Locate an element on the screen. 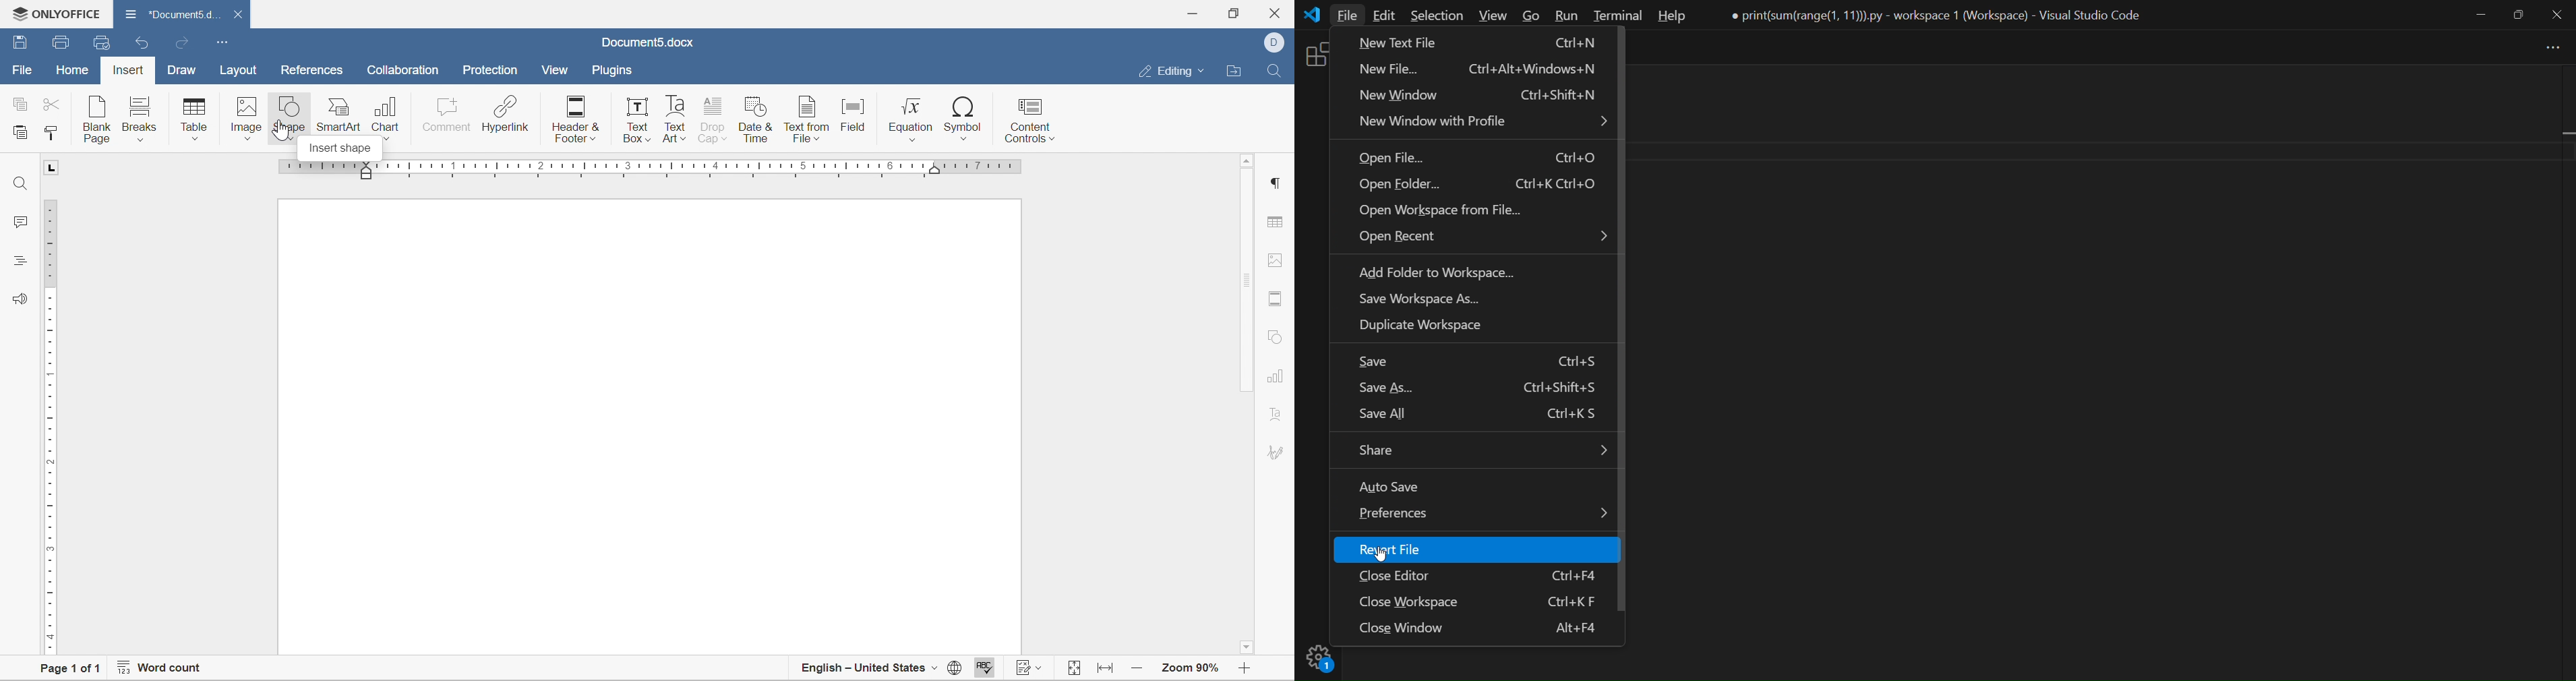 The height and width of the screenshot is (700, 2576). title is located at coordinates (1939, 15).